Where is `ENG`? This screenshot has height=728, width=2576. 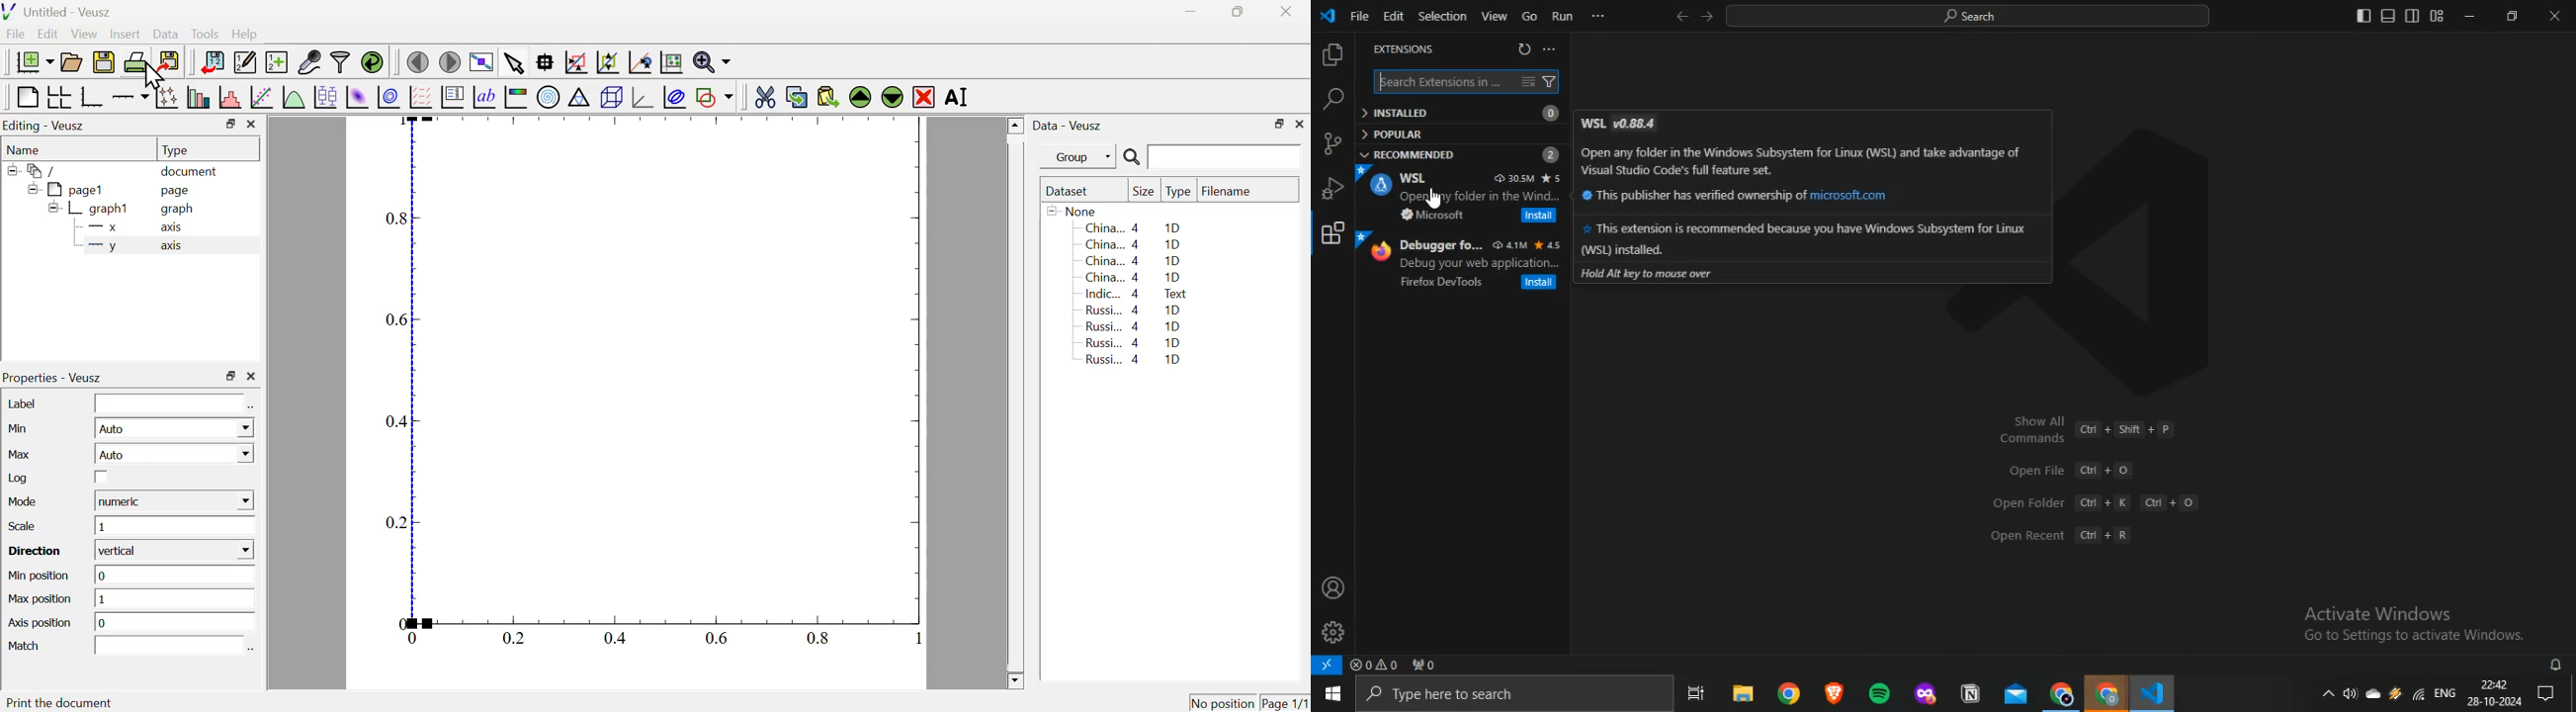
ENG is located at coordinates (2445, 692).